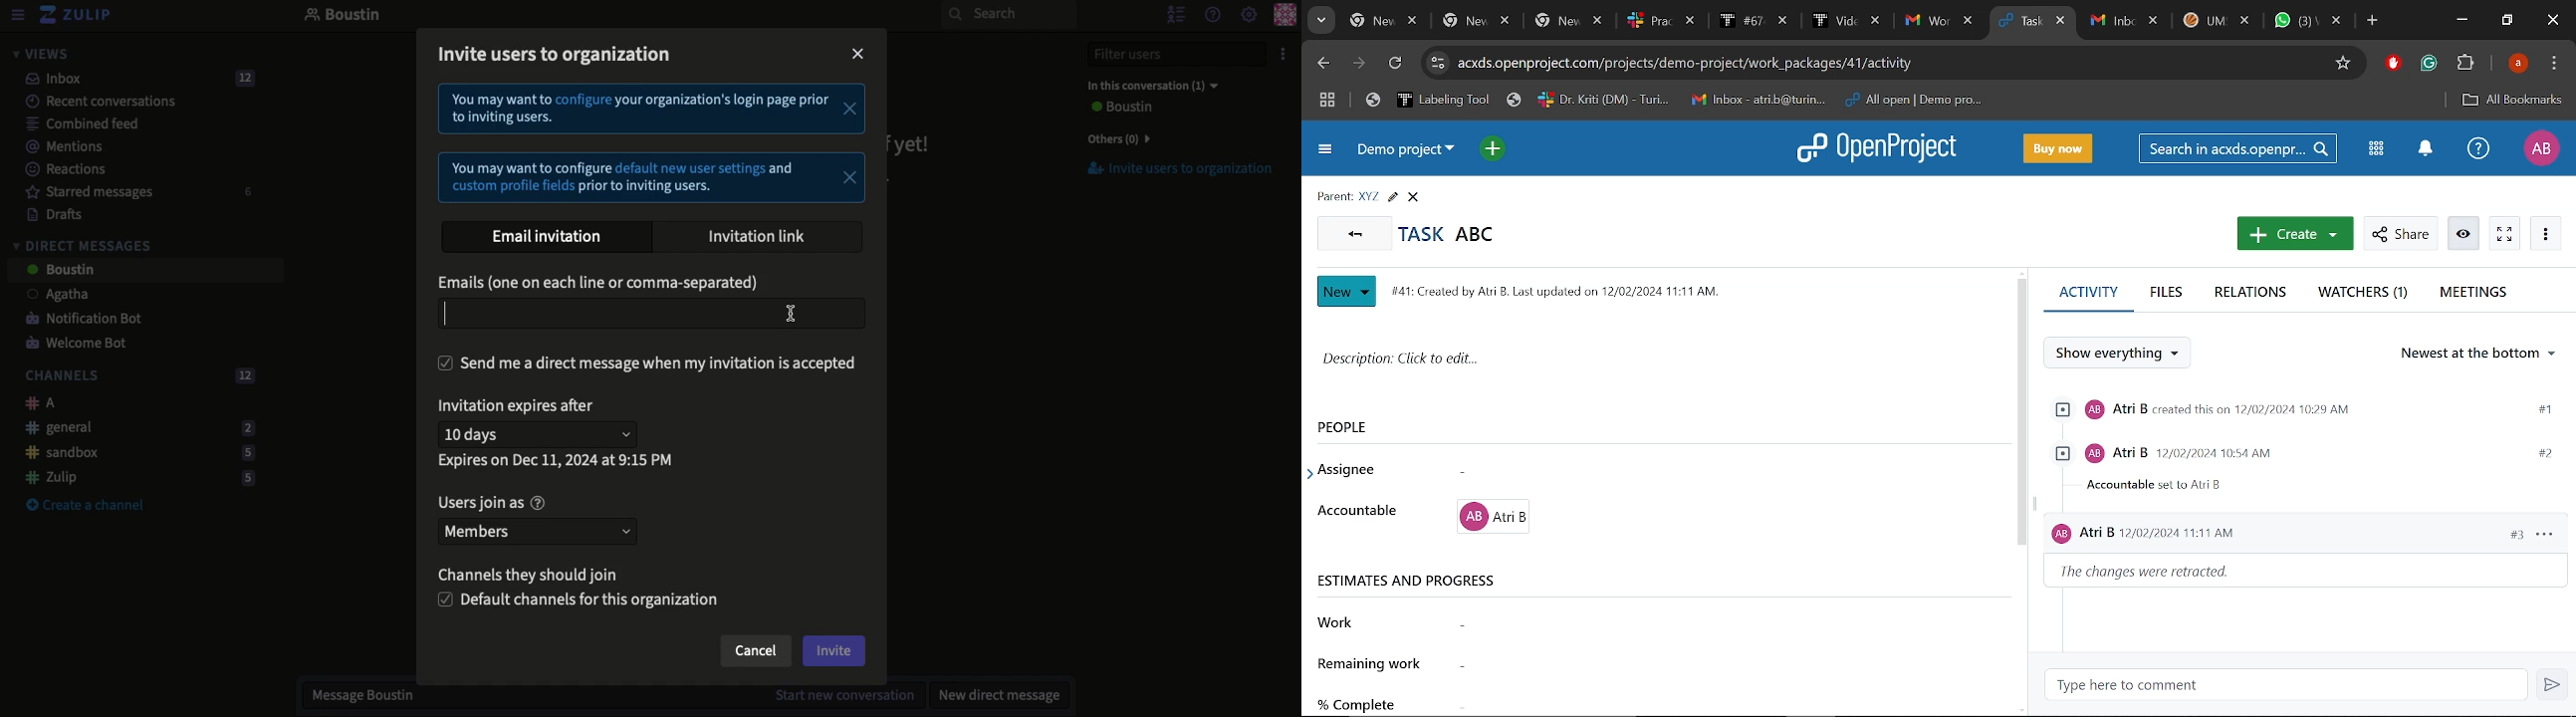 This screenshot has width=2576, height=728. I want to click on In this conversation, so click(1149, 85).